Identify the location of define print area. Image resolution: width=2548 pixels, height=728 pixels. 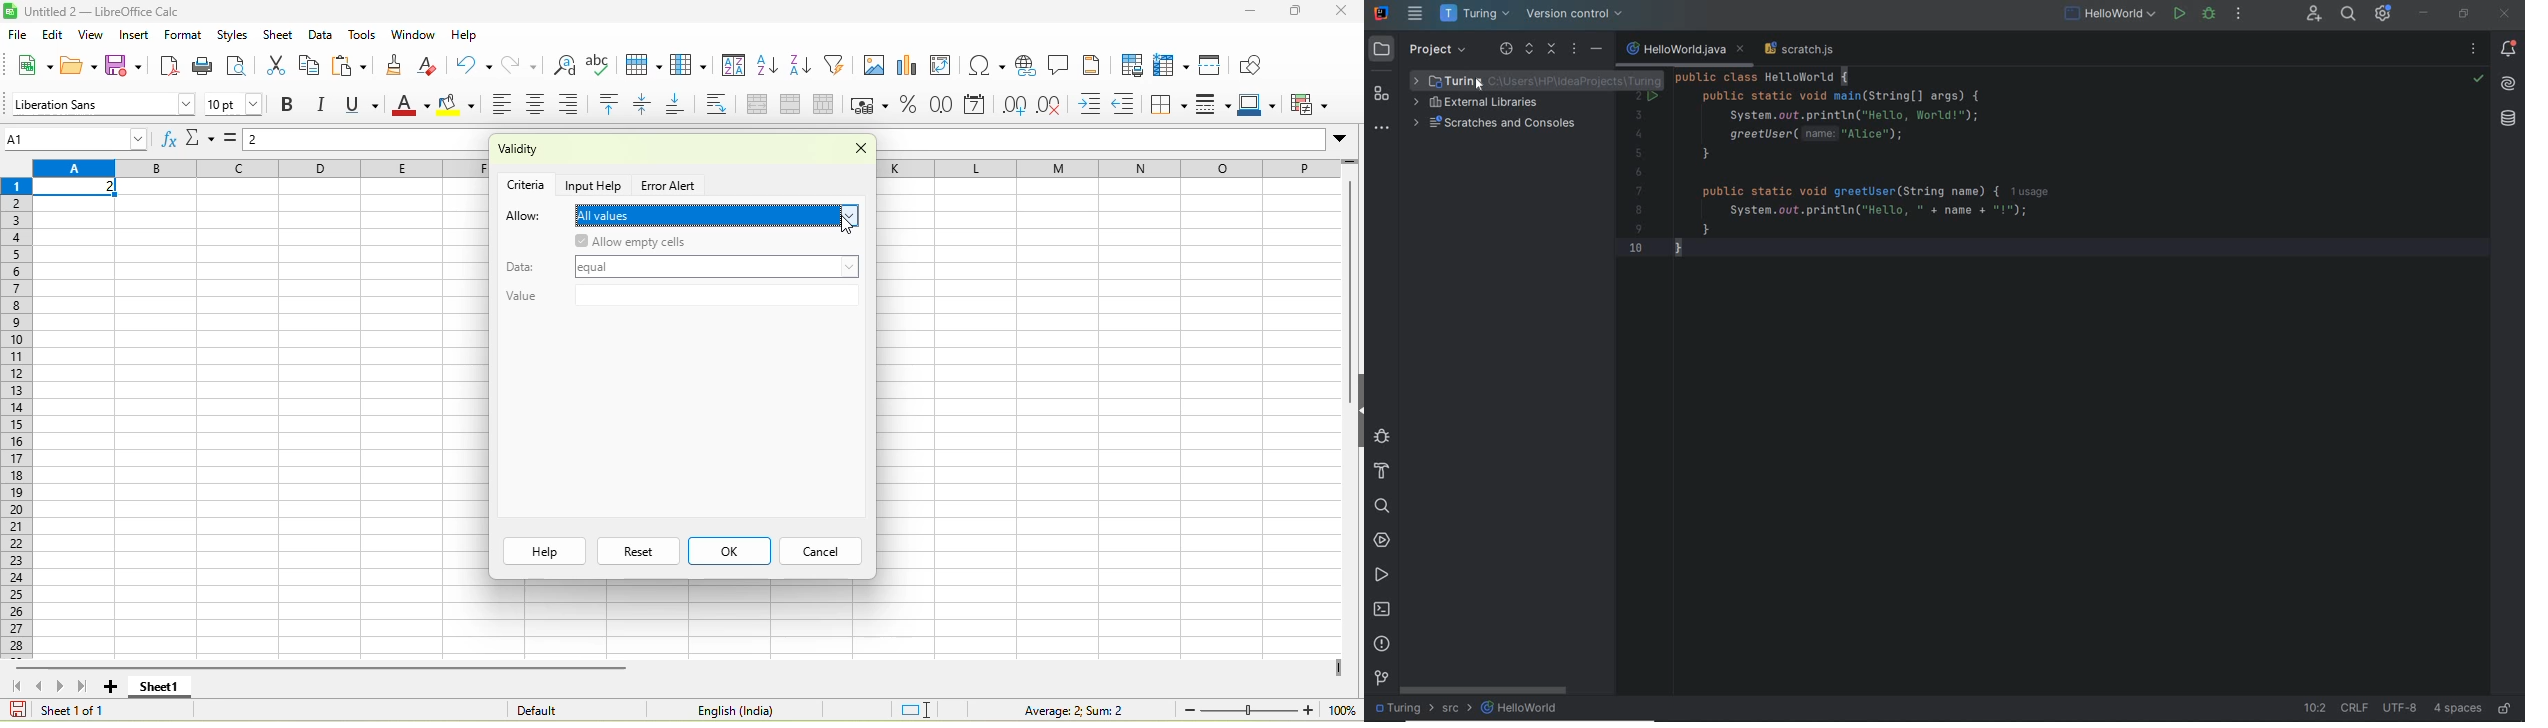
(1131, 65).